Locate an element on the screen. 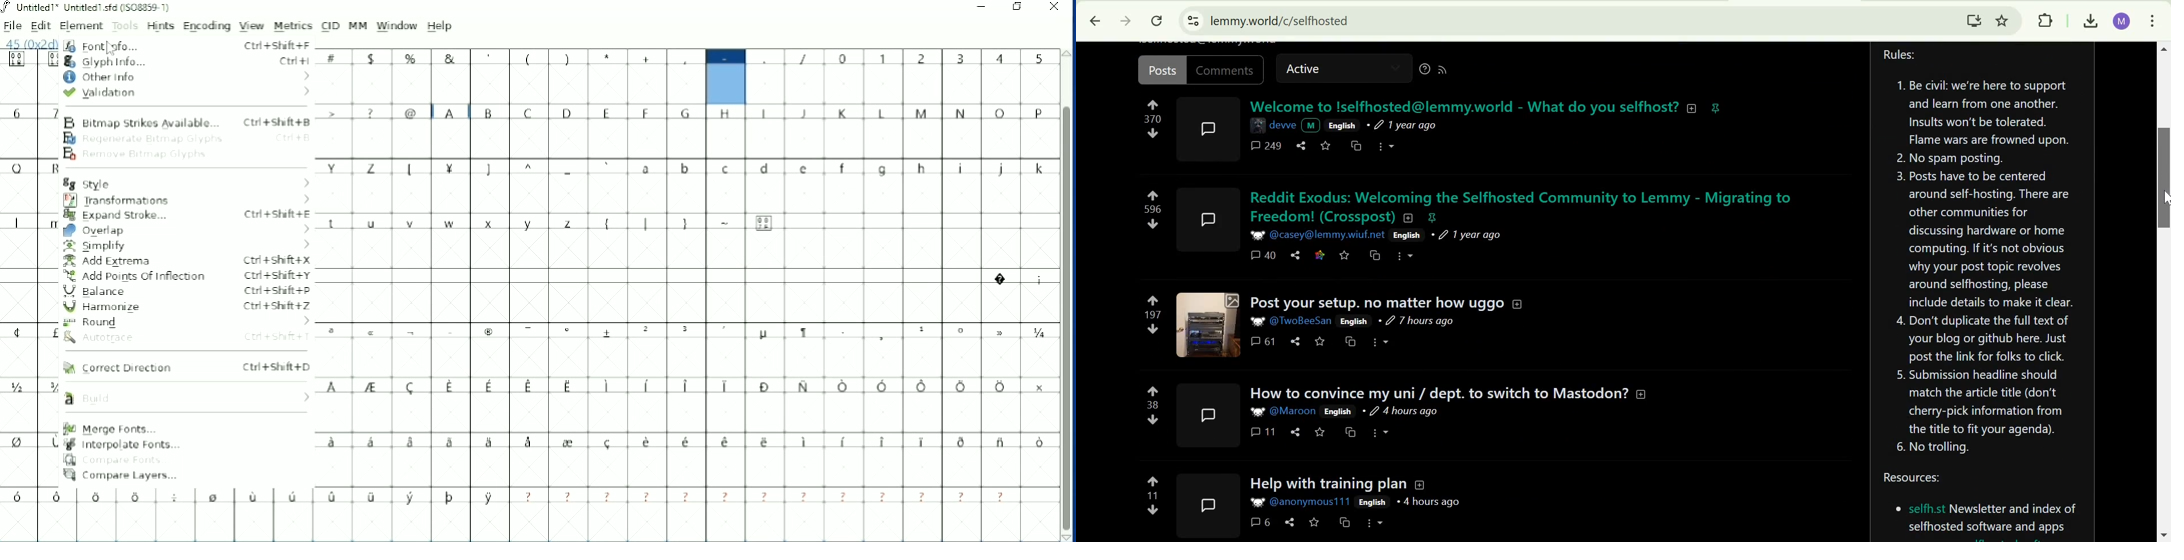 Image resolution: width=2184 pixels, height=560 pixels. share is located at coordinates (1301, 145).